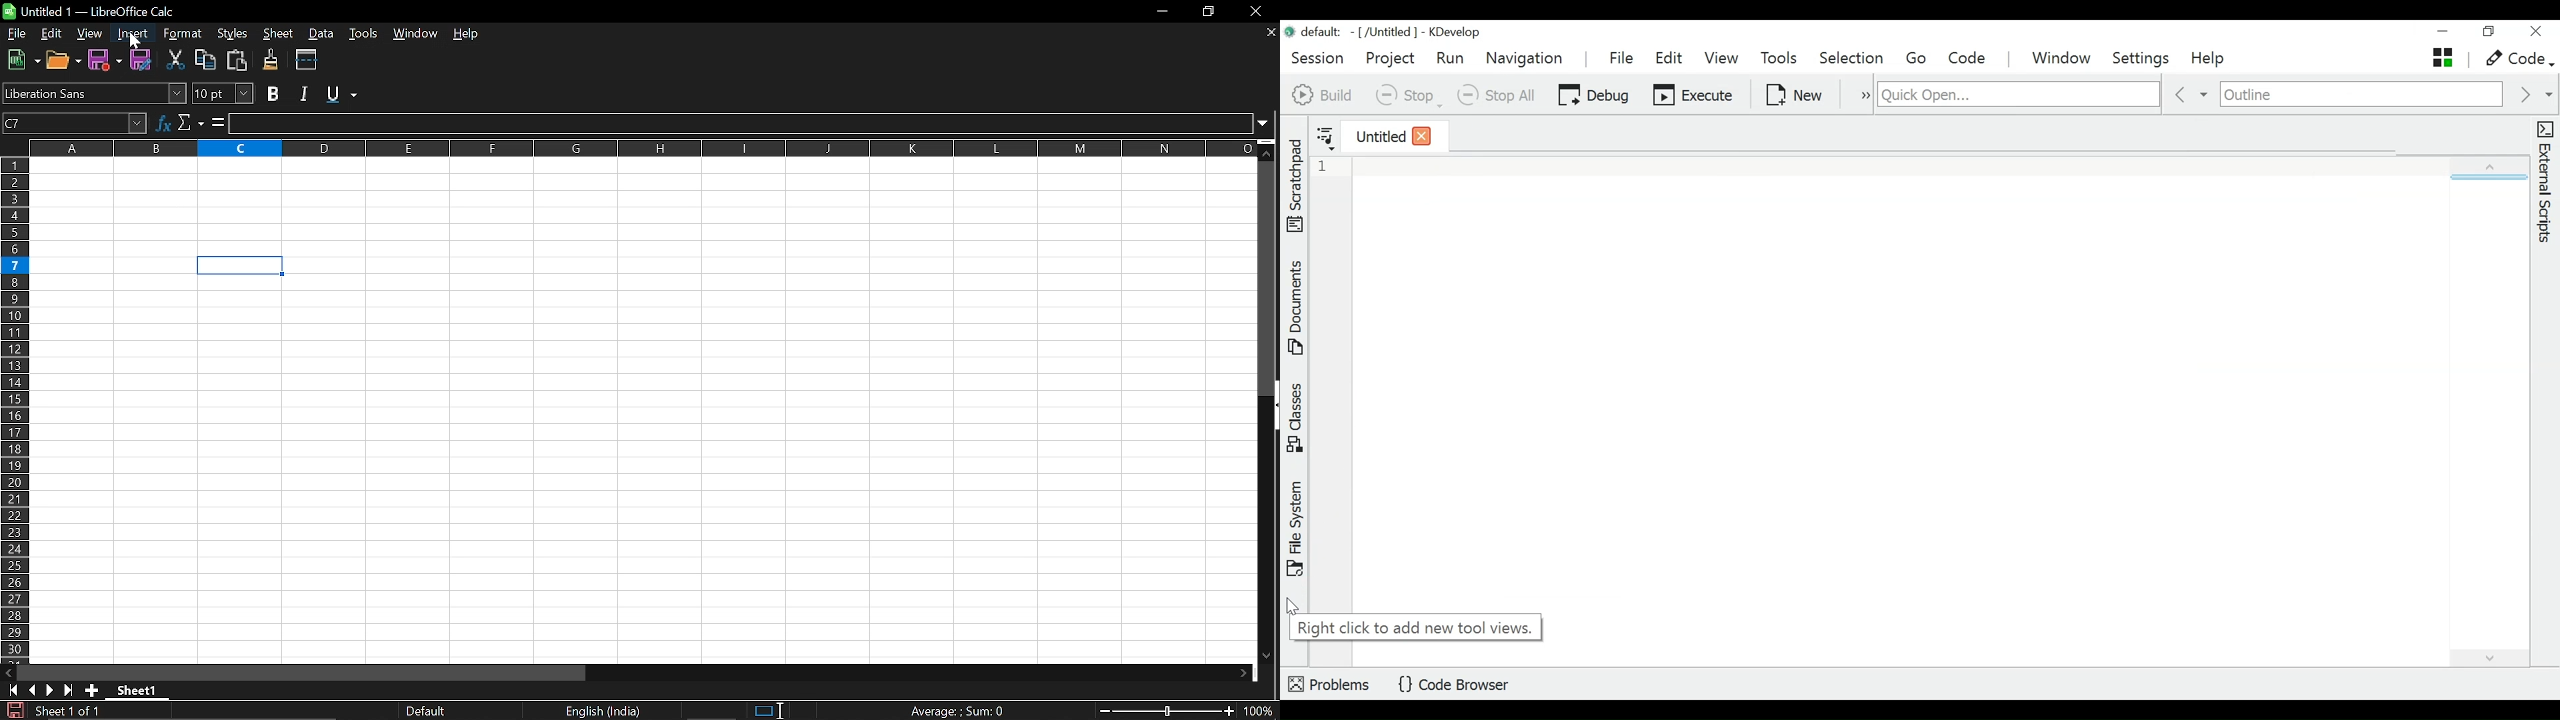 This screenshot has width=2576, height=728. Describe the element at coordinates (93, 11) in the screenshot. I see `Current window` at that location.